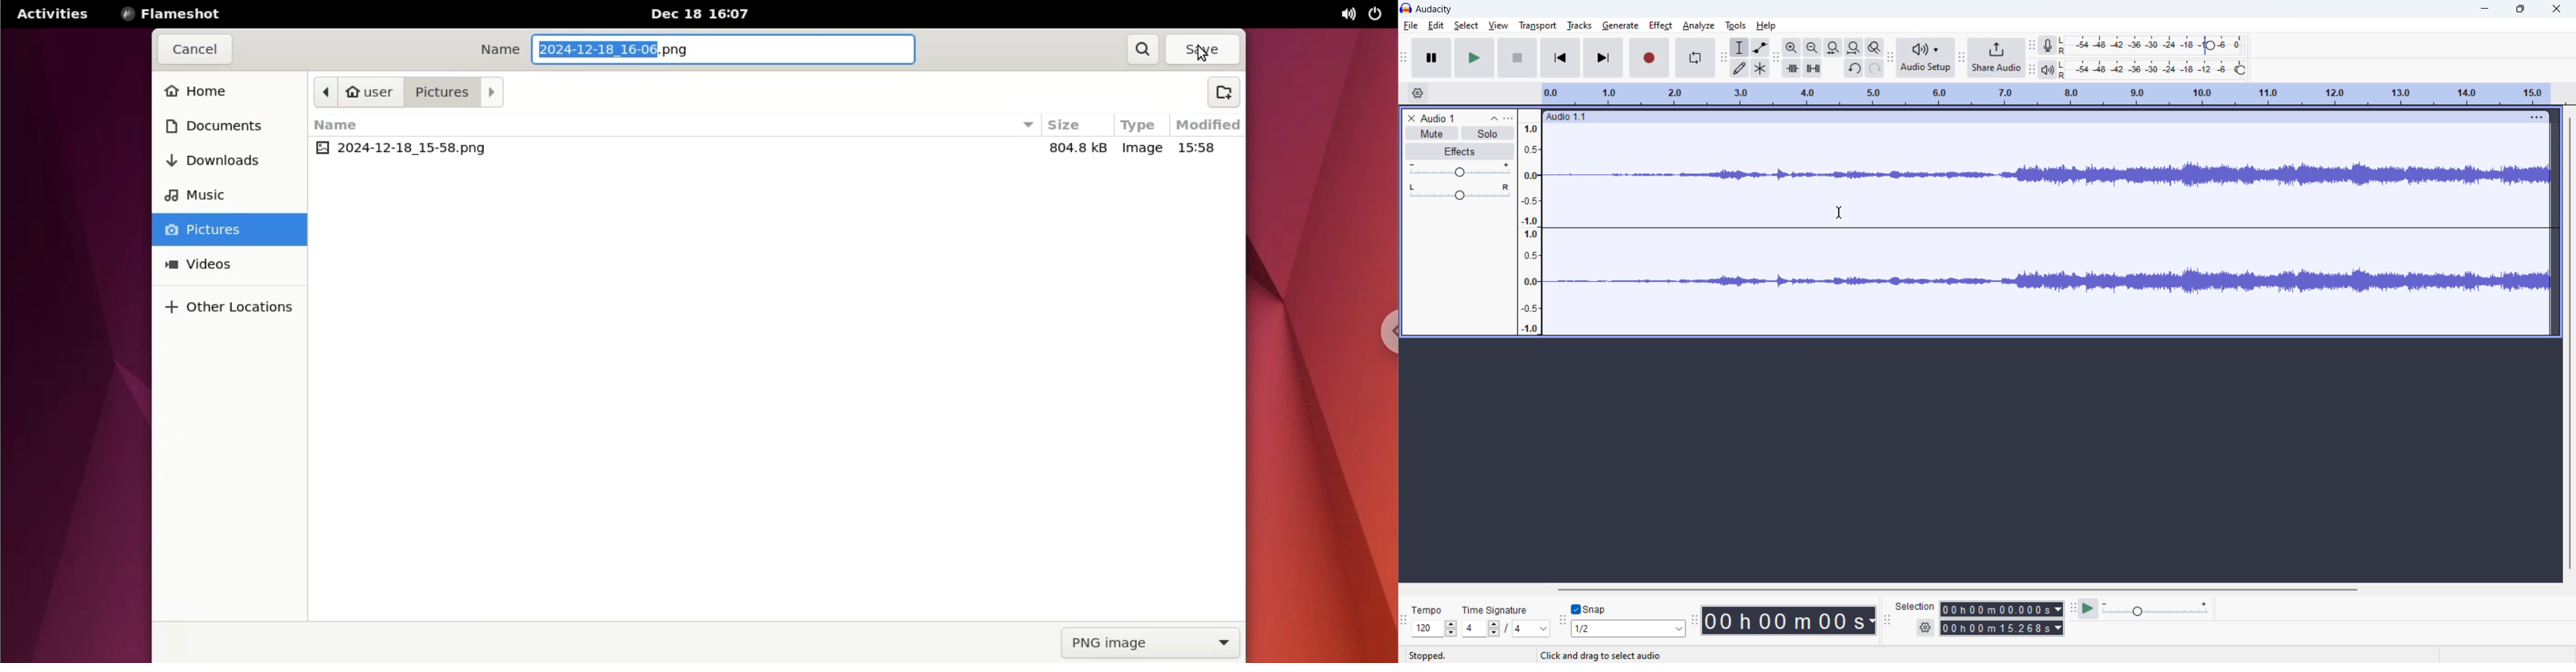  What do you see at coordinates (1435, 9) in the screenshot?
I see `title` at bounding box center [1435, 9].